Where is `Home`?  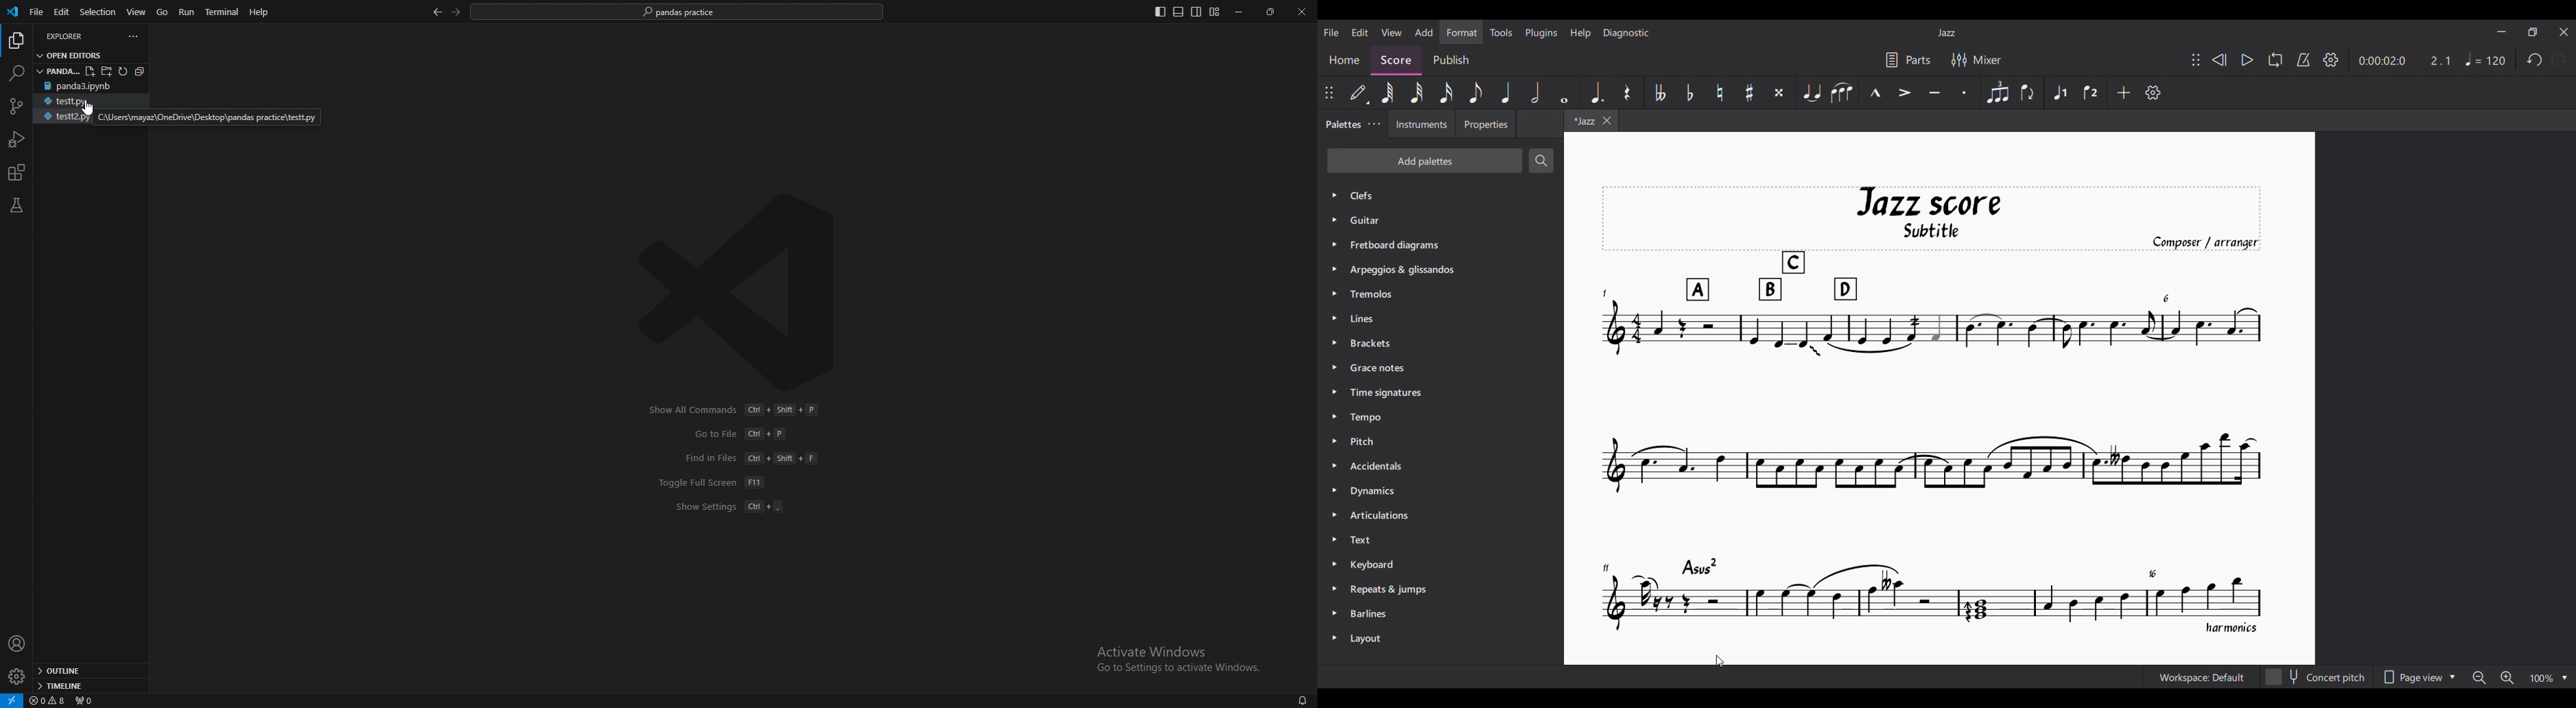 Home is located at coordinates (1344, 60).